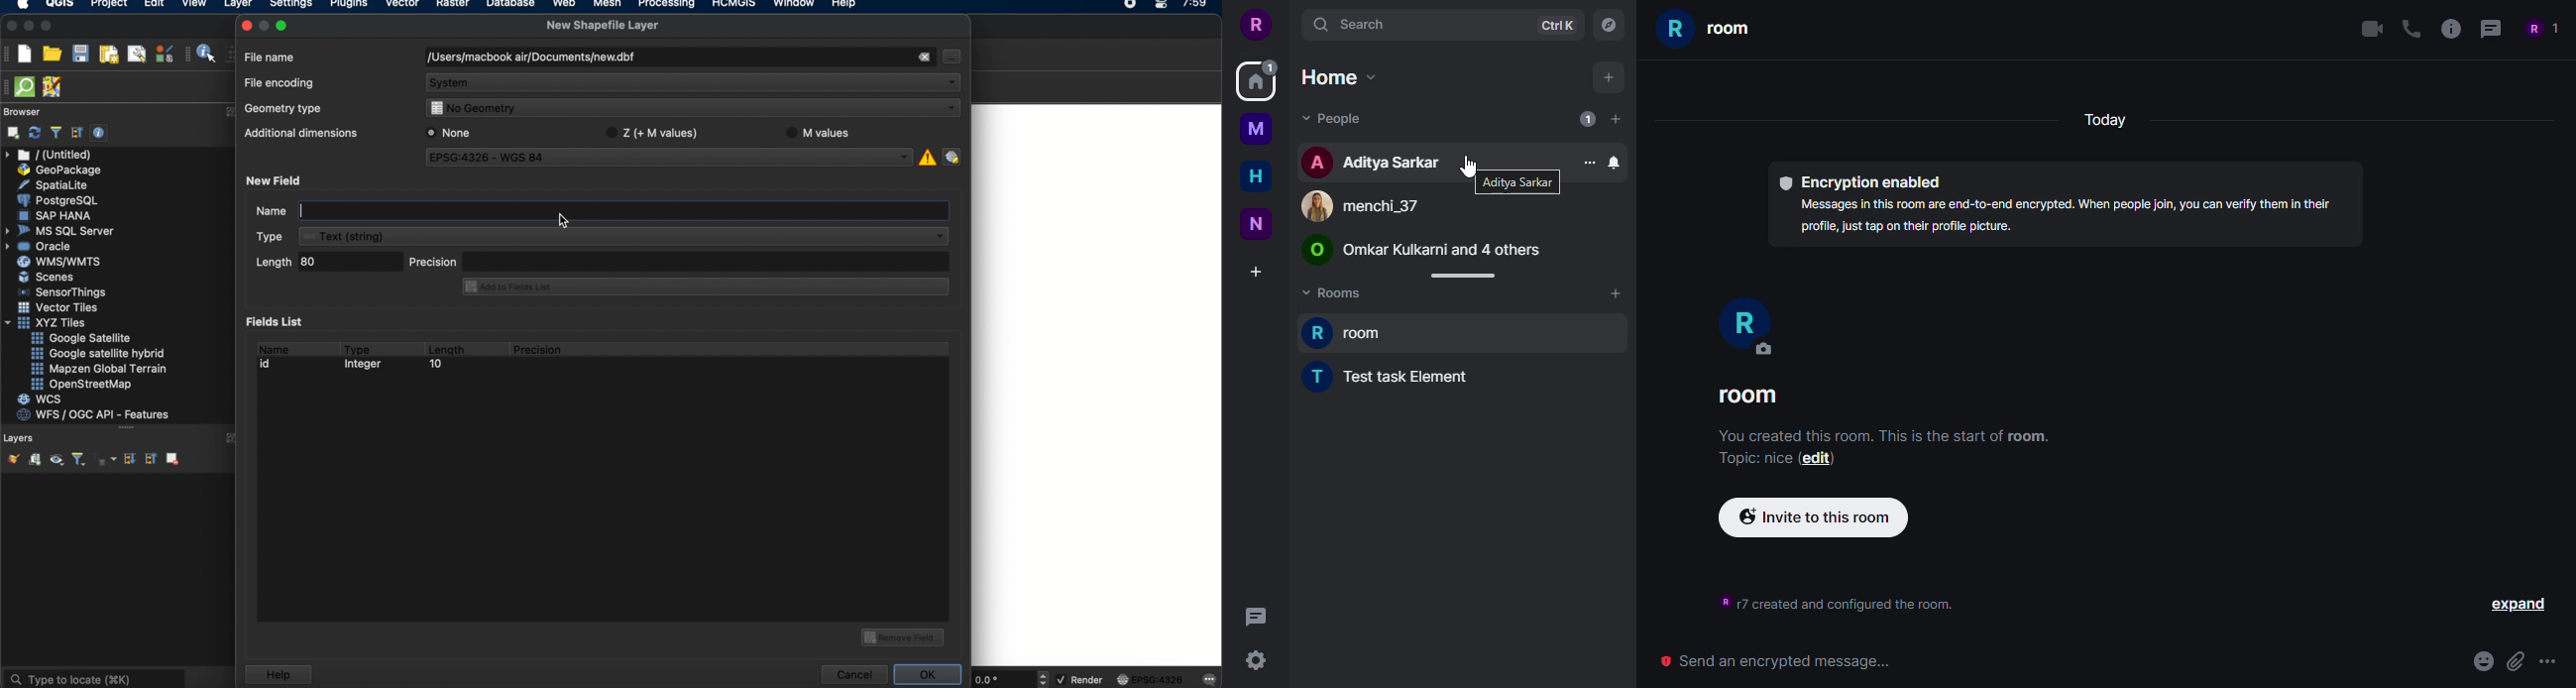 Image resolution: width=2576 pixels, height=700 pixels. What do you see at coordinates (2540, 28) in the screenshot?
I see `people` at bounding box center [2540, 28].